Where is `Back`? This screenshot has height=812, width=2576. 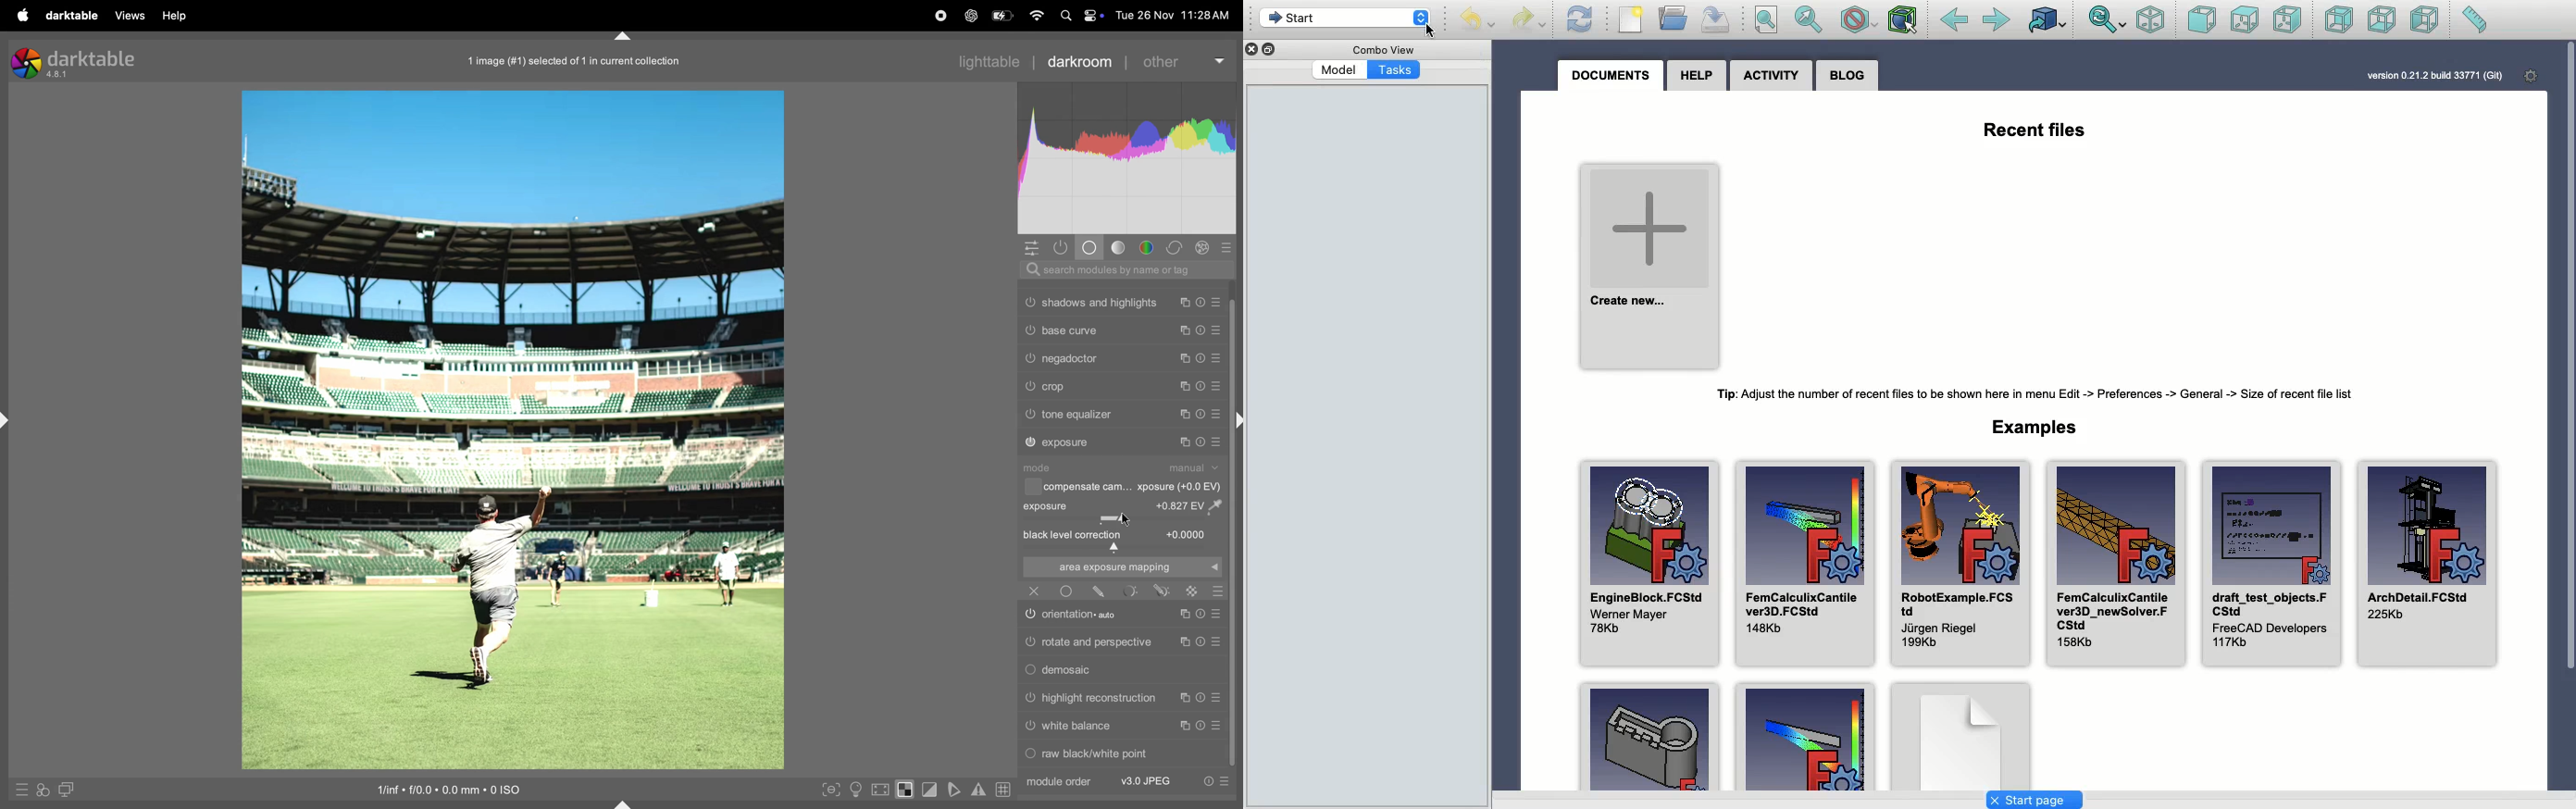 Back is located at coordinates (1955, 20).